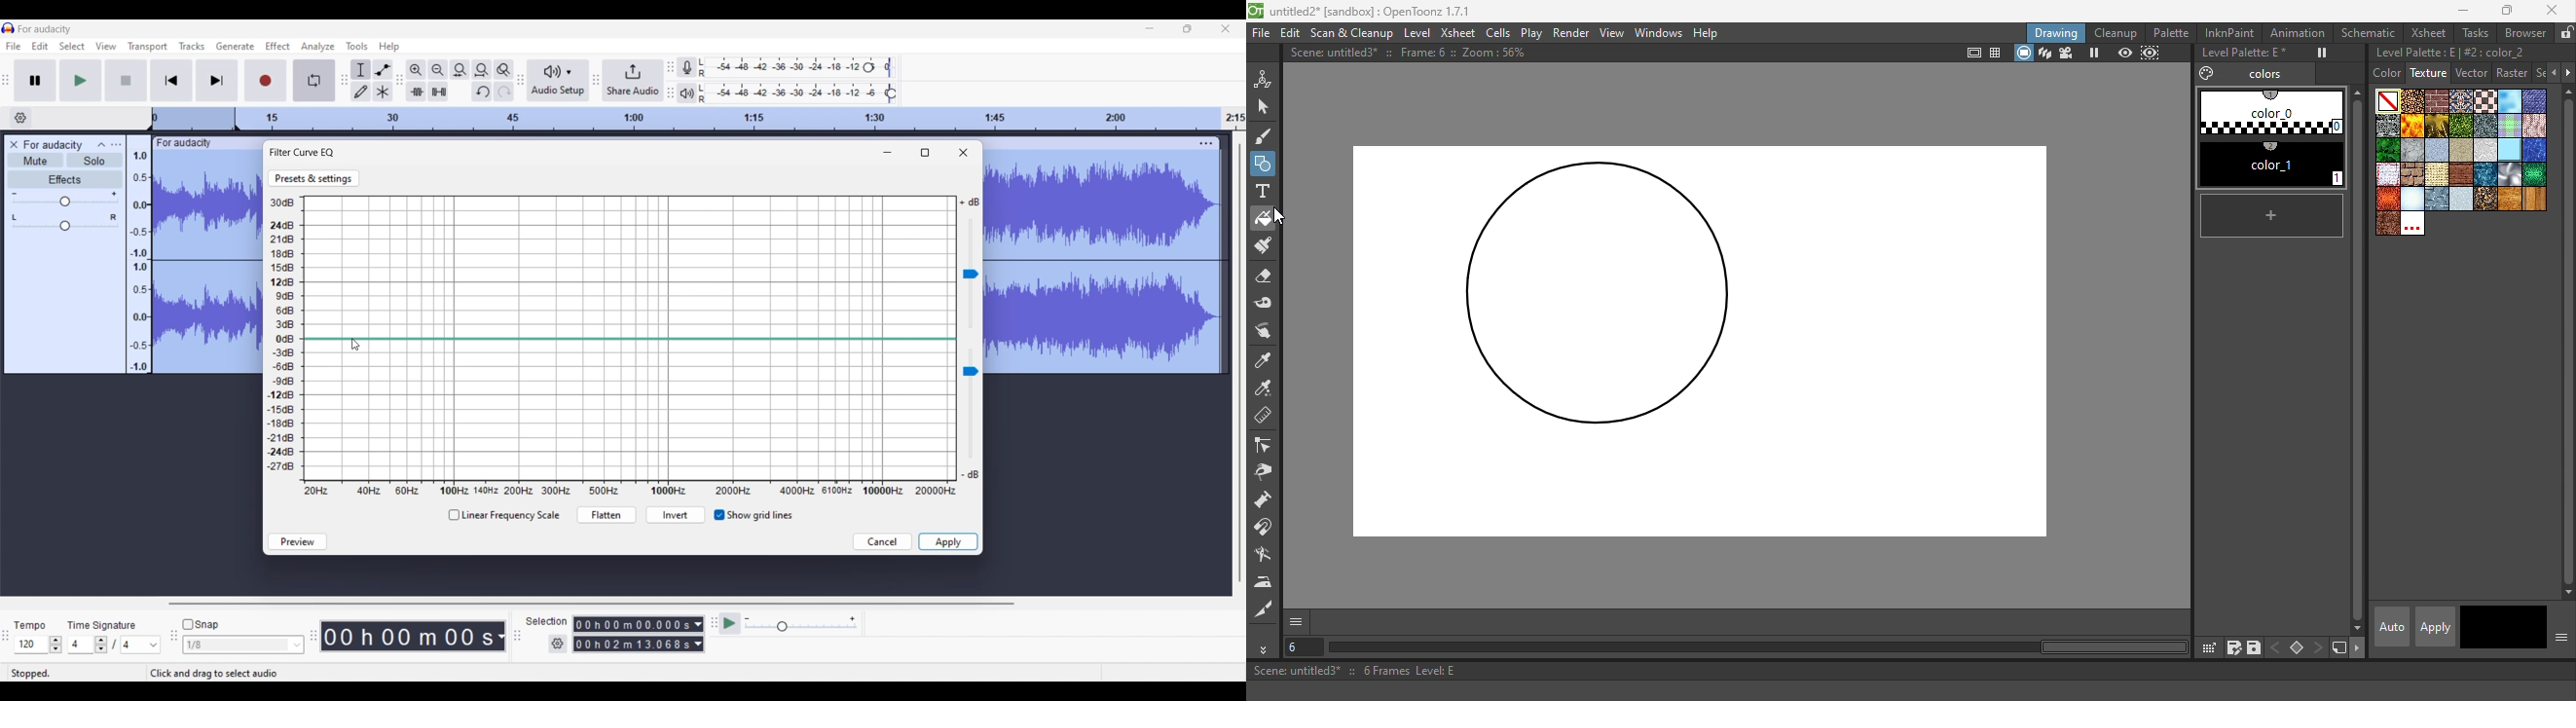 The width and height of the screenshot is (2576, 728). Describe the element at coordinates (13, 47) in the screenshot. I see `File menu` at that location.